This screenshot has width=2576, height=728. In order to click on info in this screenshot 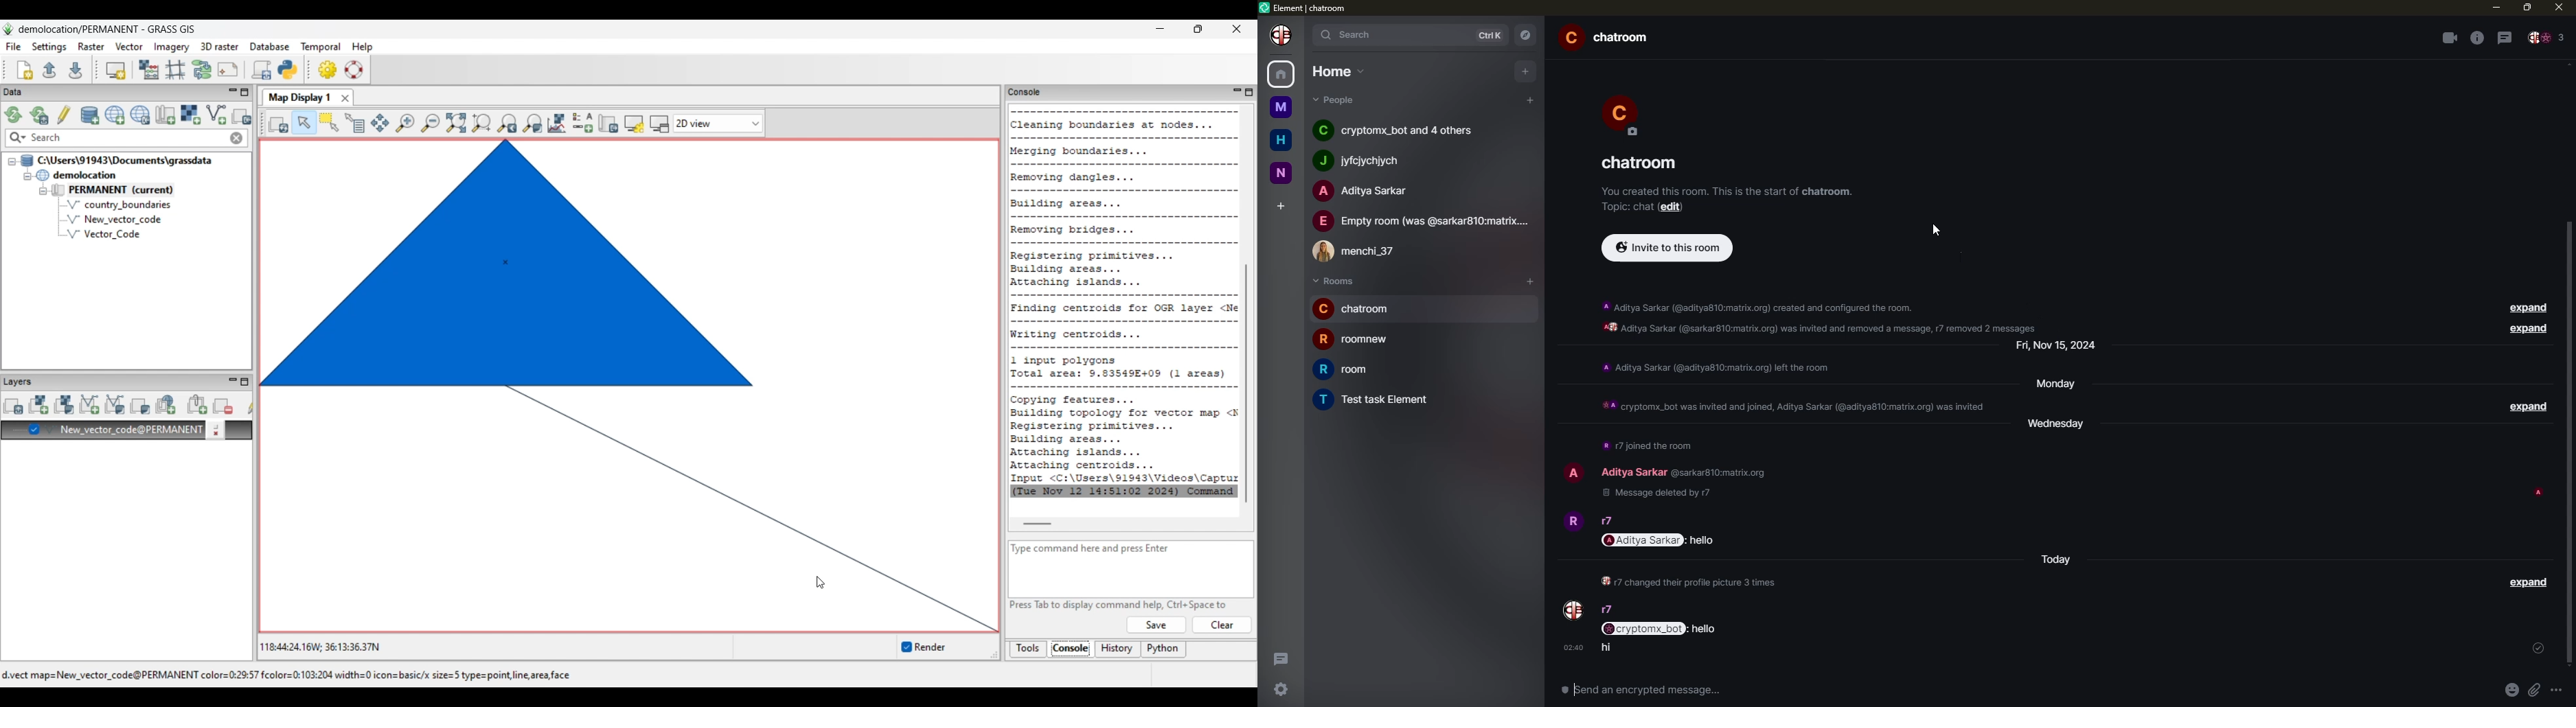, I will do `click(1790, 408)`.